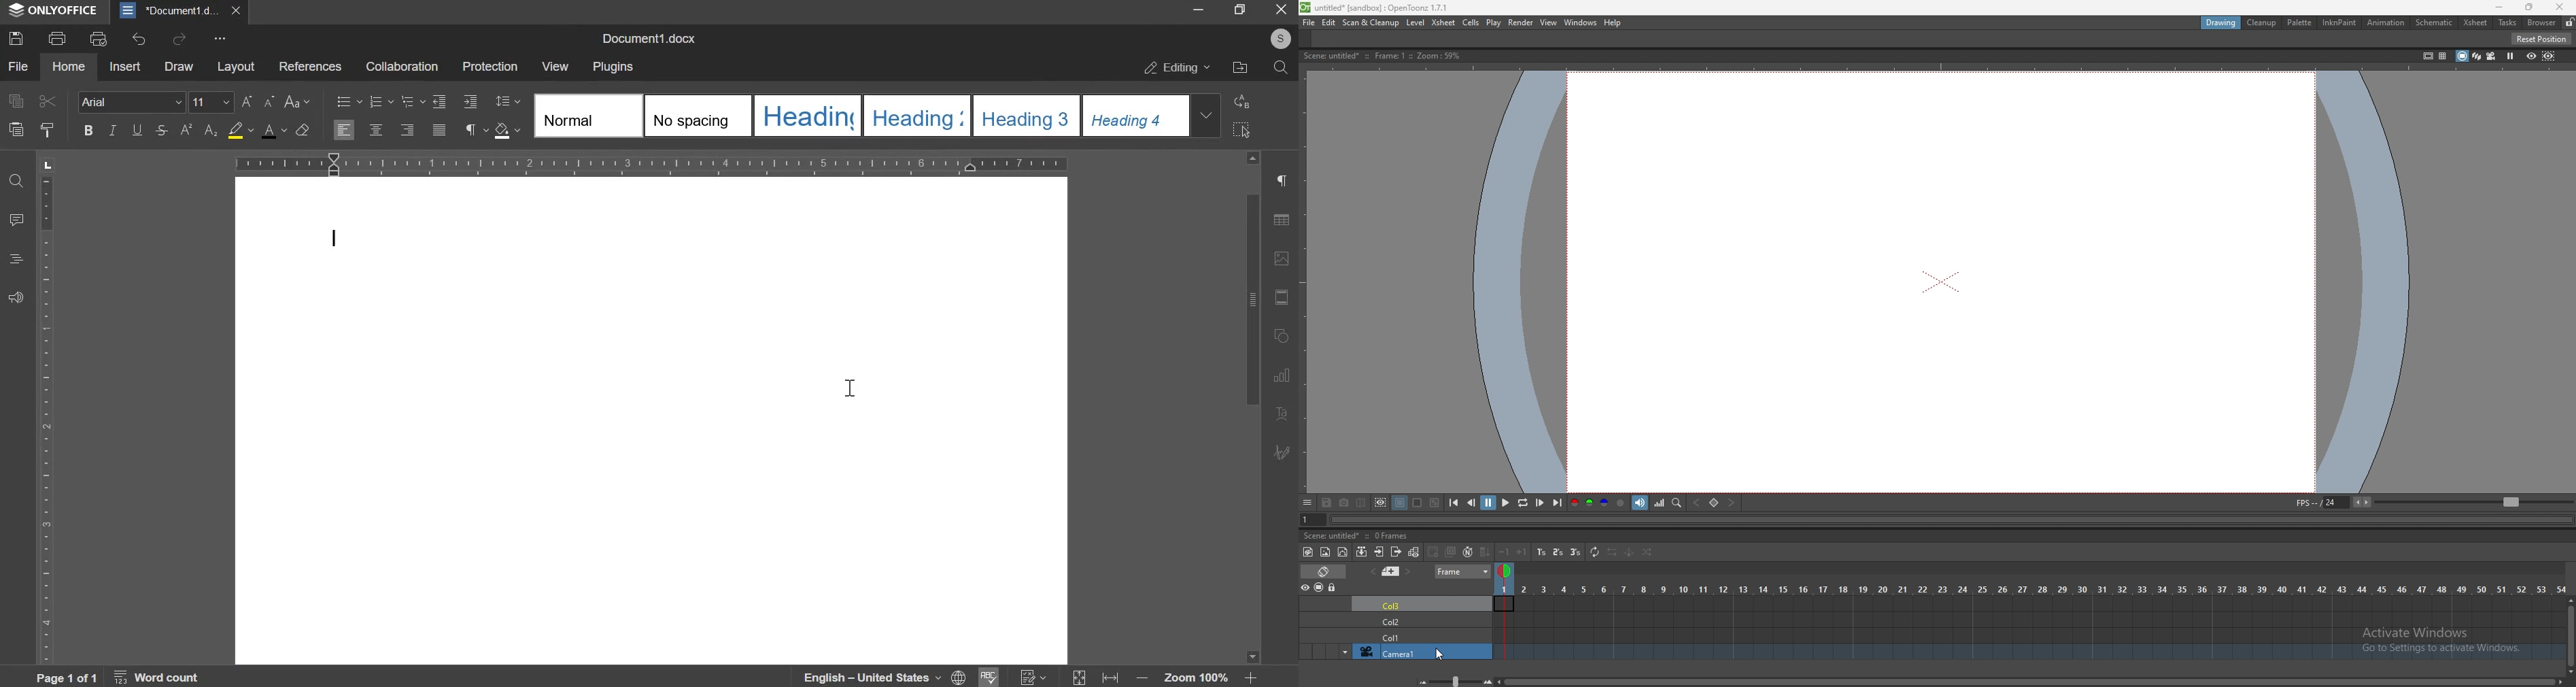  Describe the element at coordinates (809, 115) in the screenshot. I see `Heading 1` at that location.